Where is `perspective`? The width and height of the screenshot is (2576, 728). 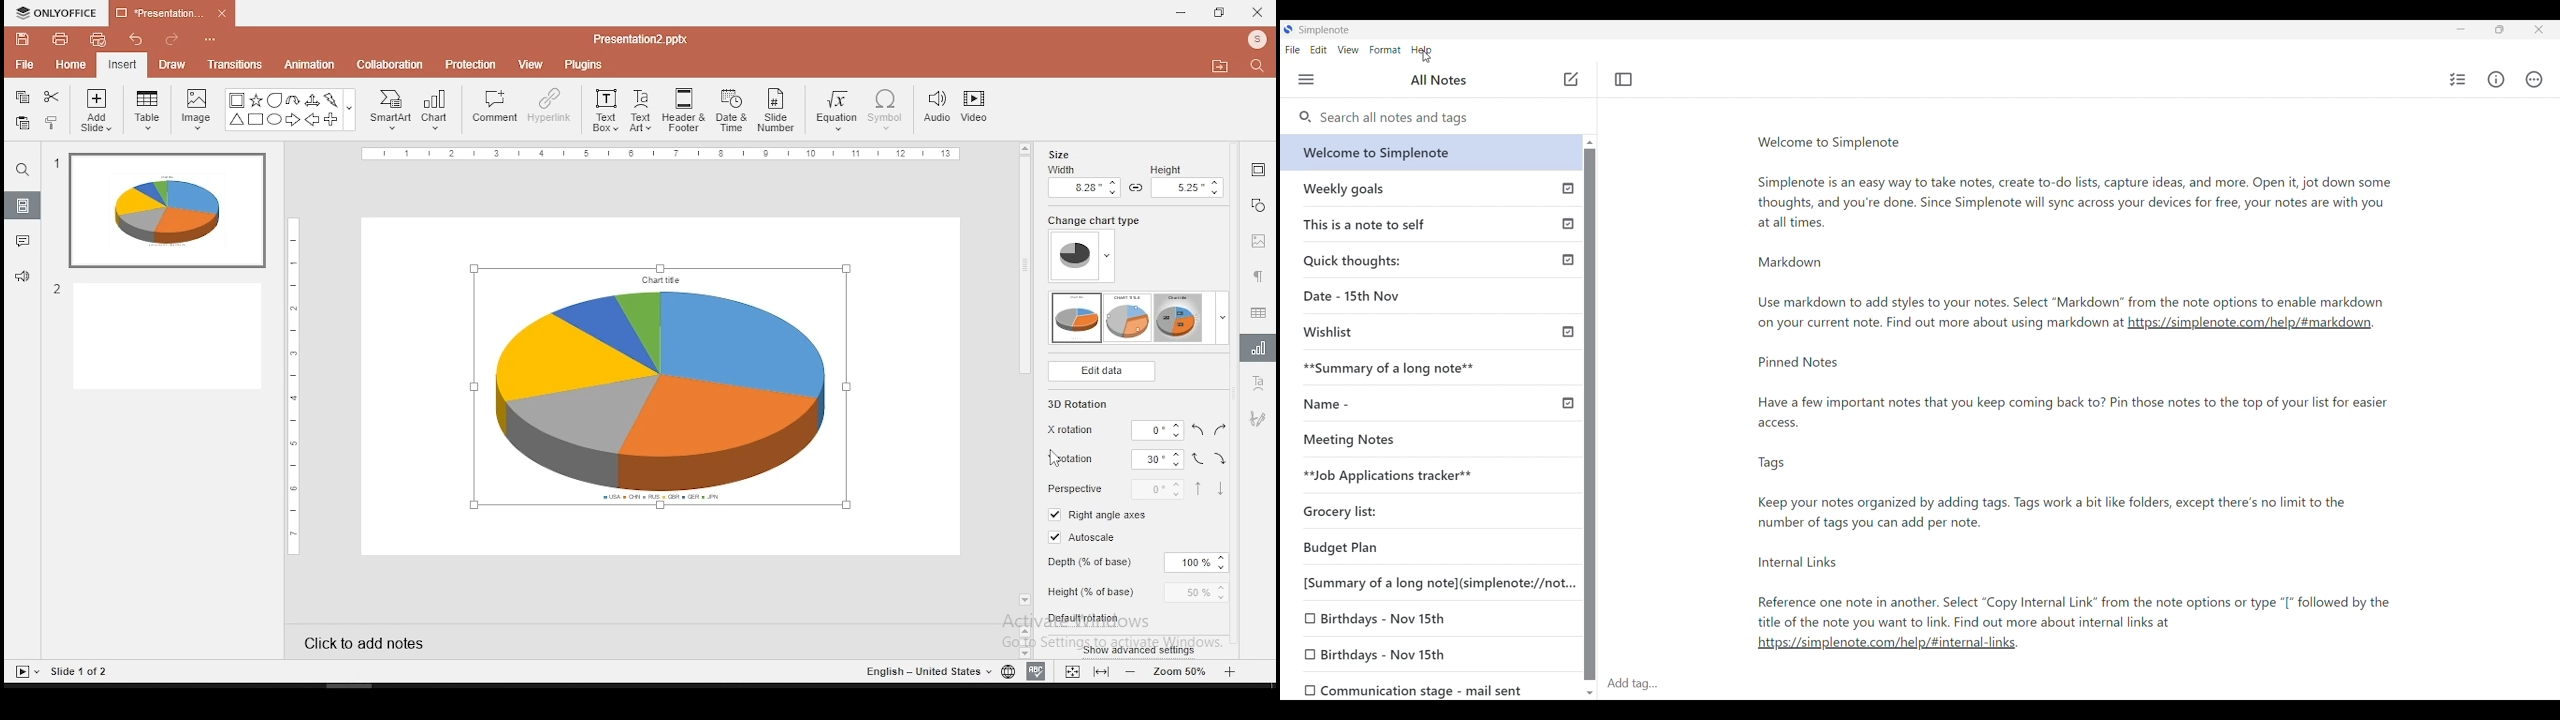 perspective is located at coordinates (1115, 489).